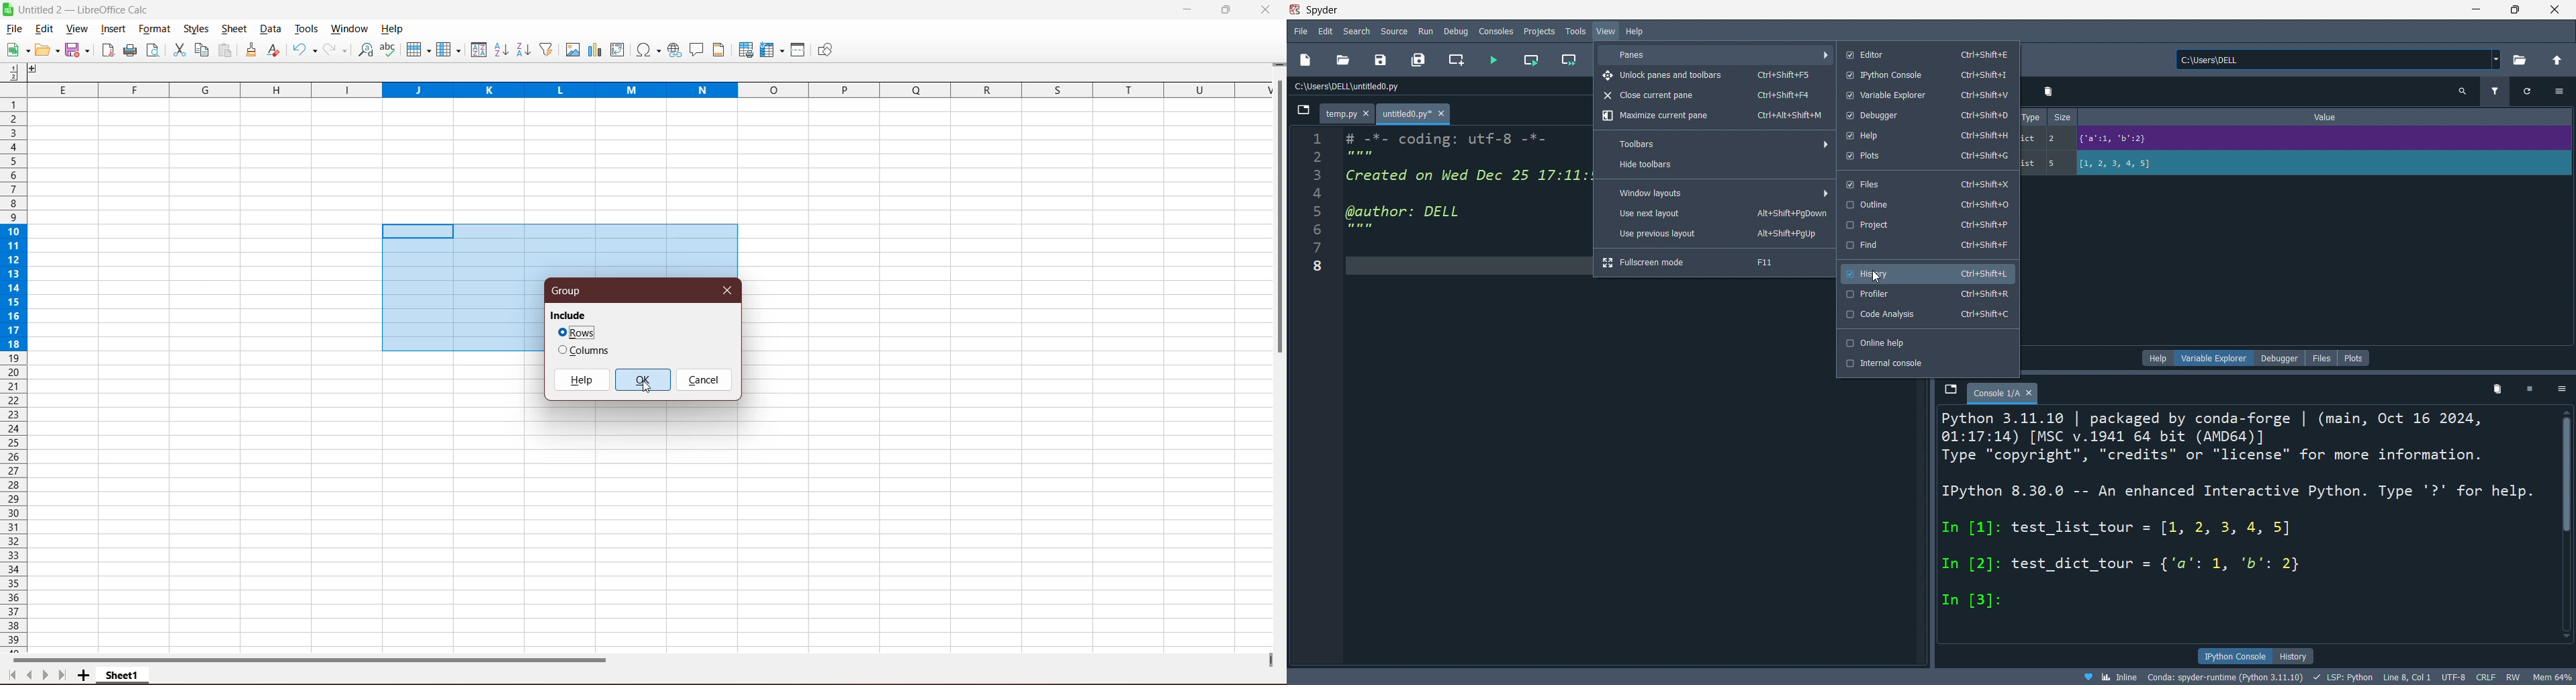  Describe the element at coordinates (1715, 236) in the screenshot. I see `use previous layout` at that location.